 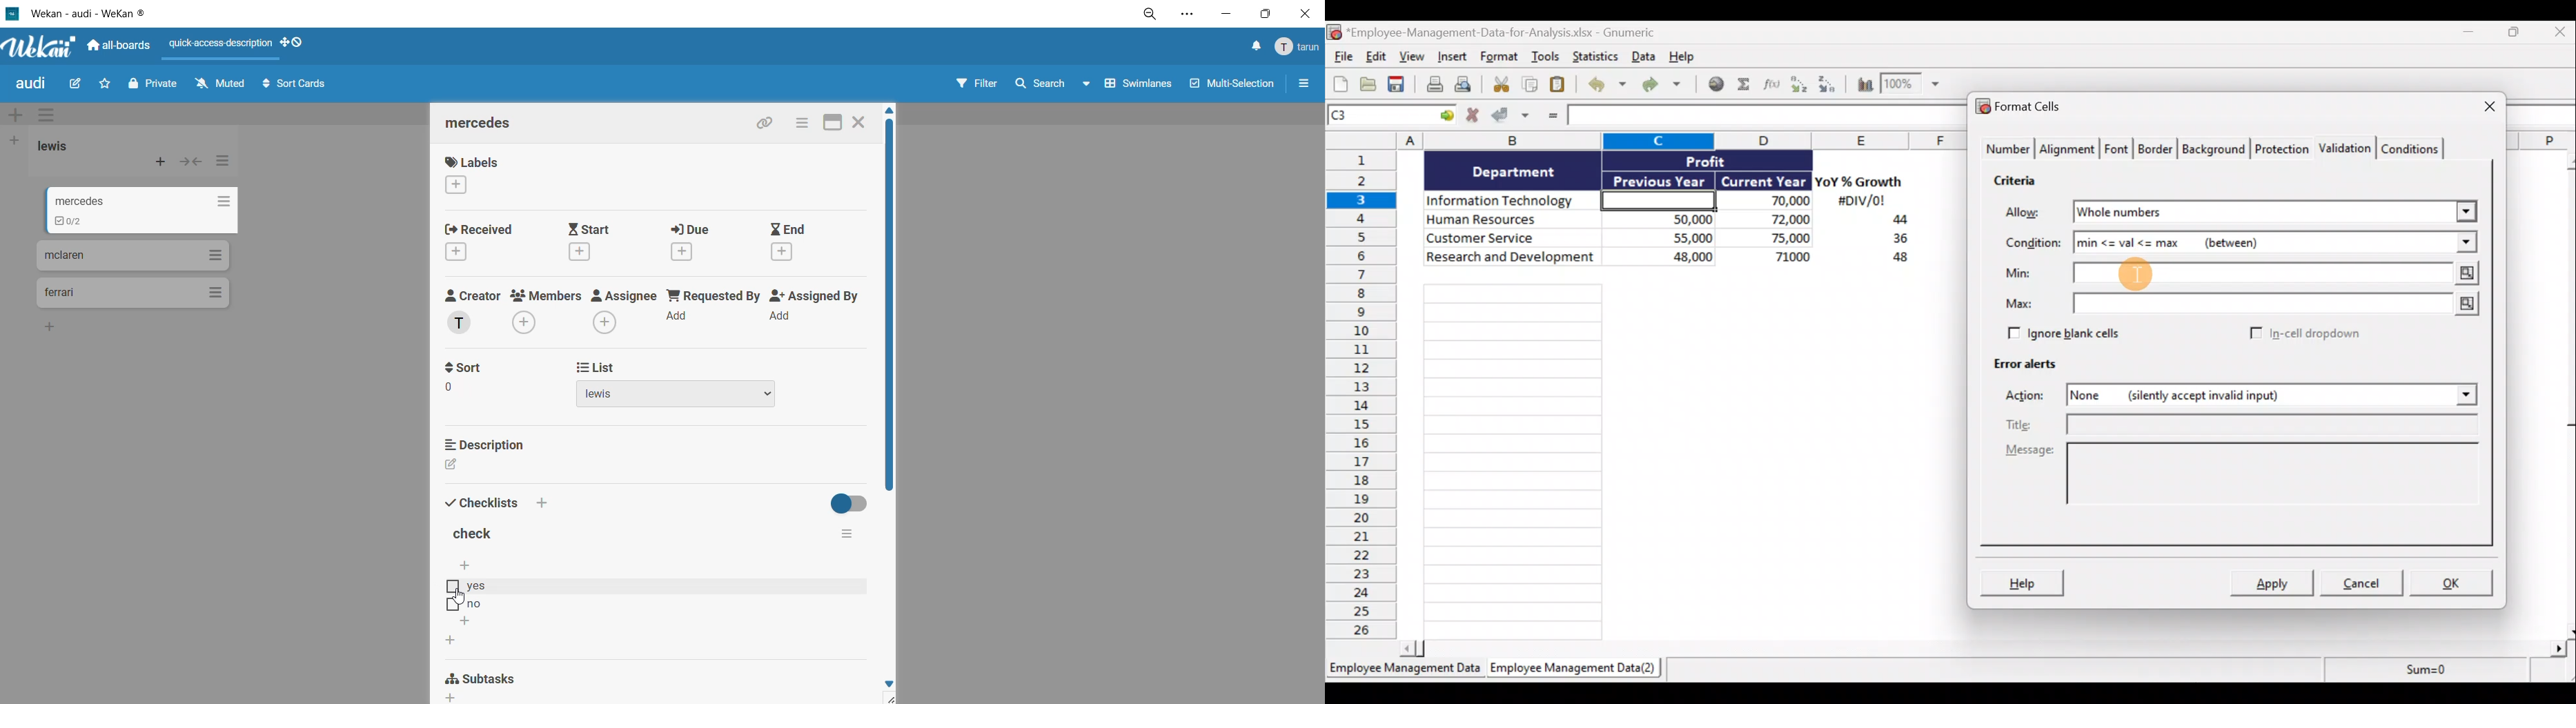 I want to click on Criteria, so click(x=2016, y=183).